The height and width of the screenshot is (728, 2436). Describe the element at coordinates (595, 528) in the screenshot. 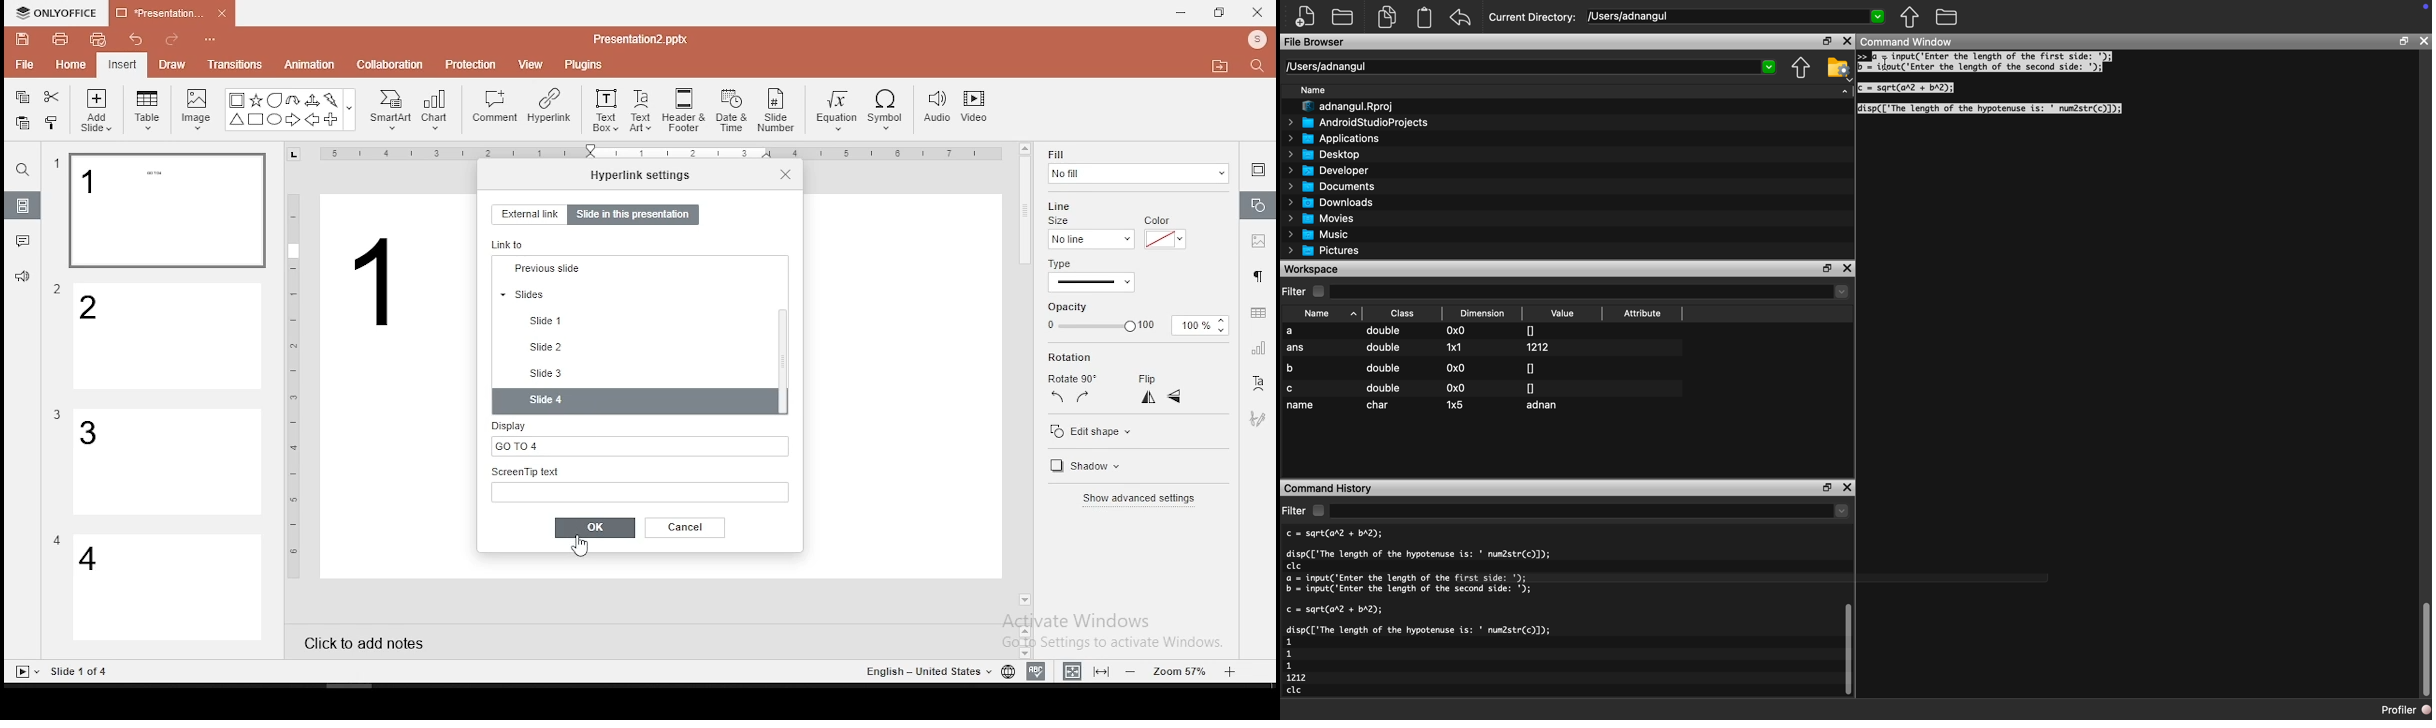

I see `ok` at that location.